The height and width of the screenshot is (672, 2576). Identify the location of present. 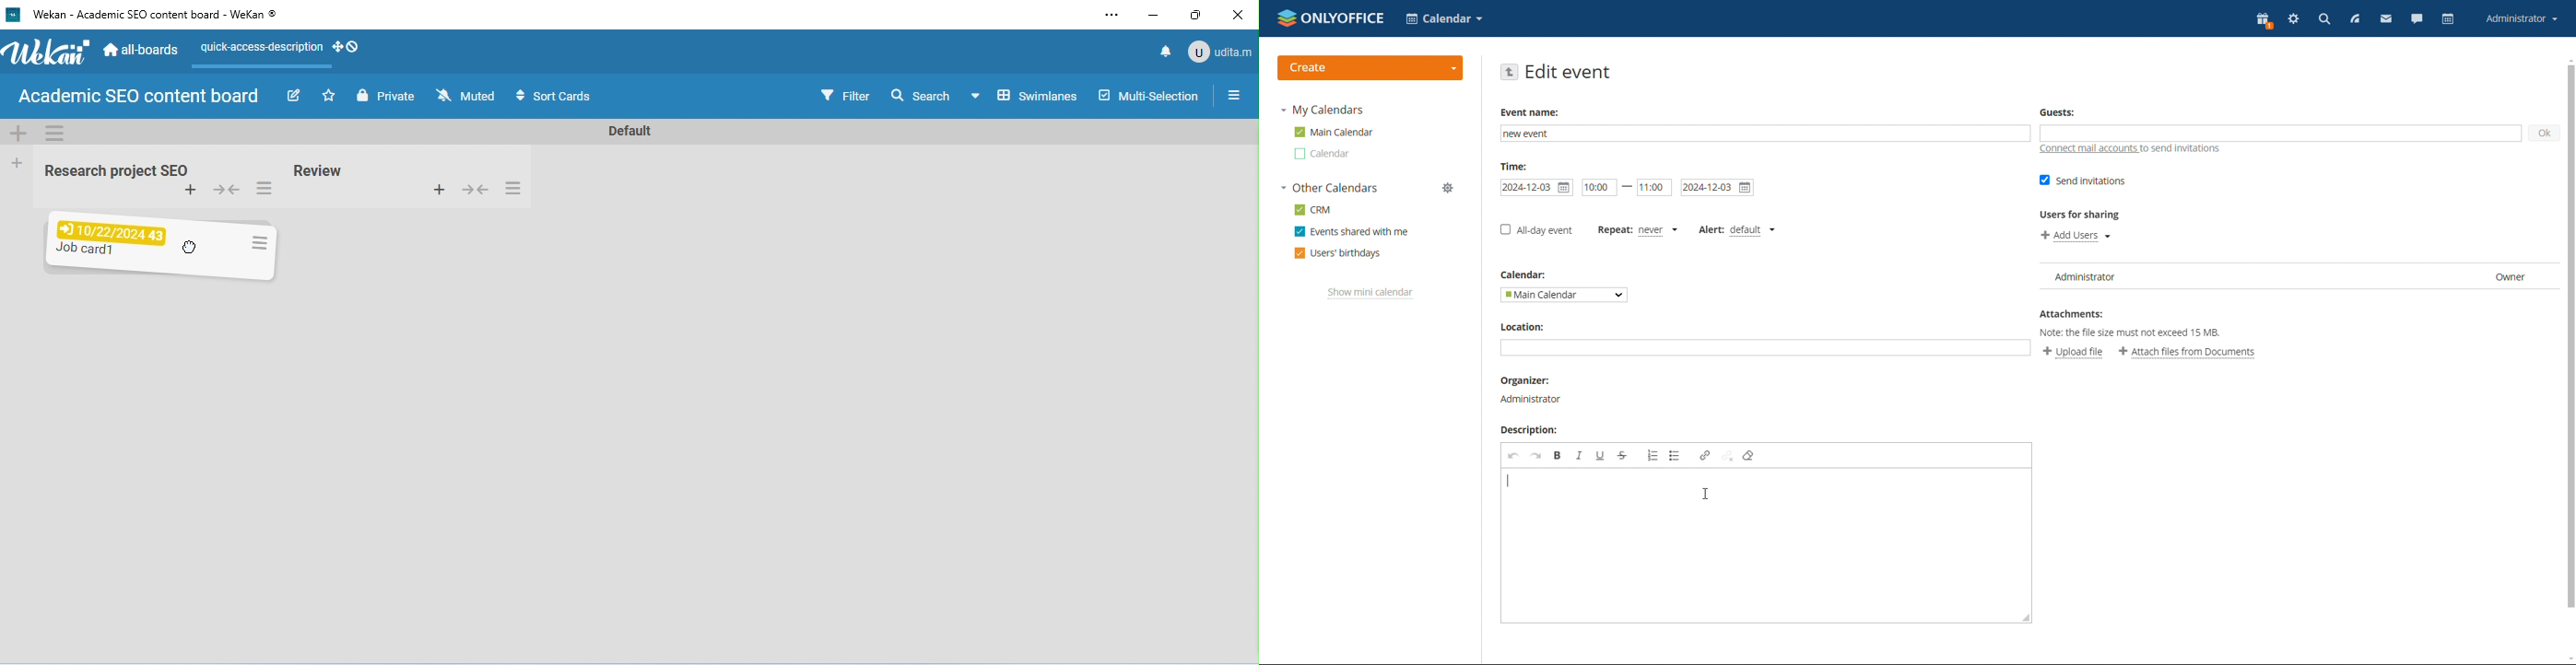
(2264, 21).